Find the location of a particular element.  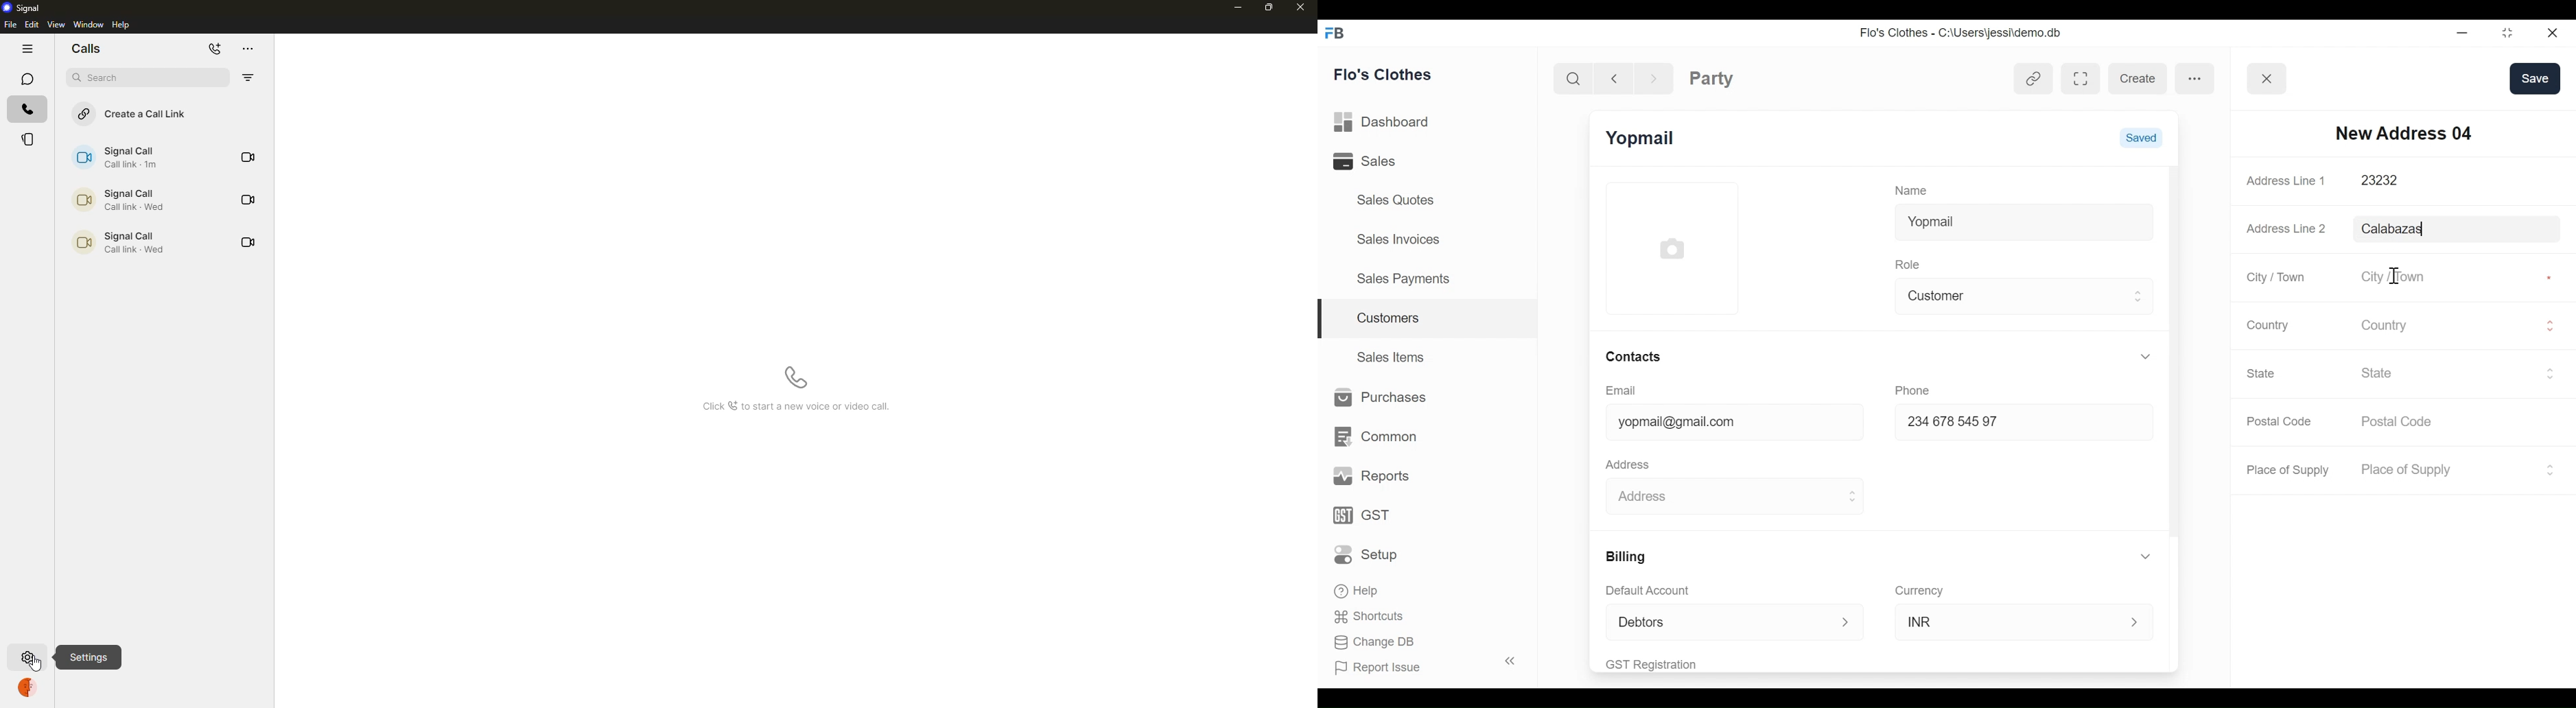

State is located at coordinates (2264, 373).